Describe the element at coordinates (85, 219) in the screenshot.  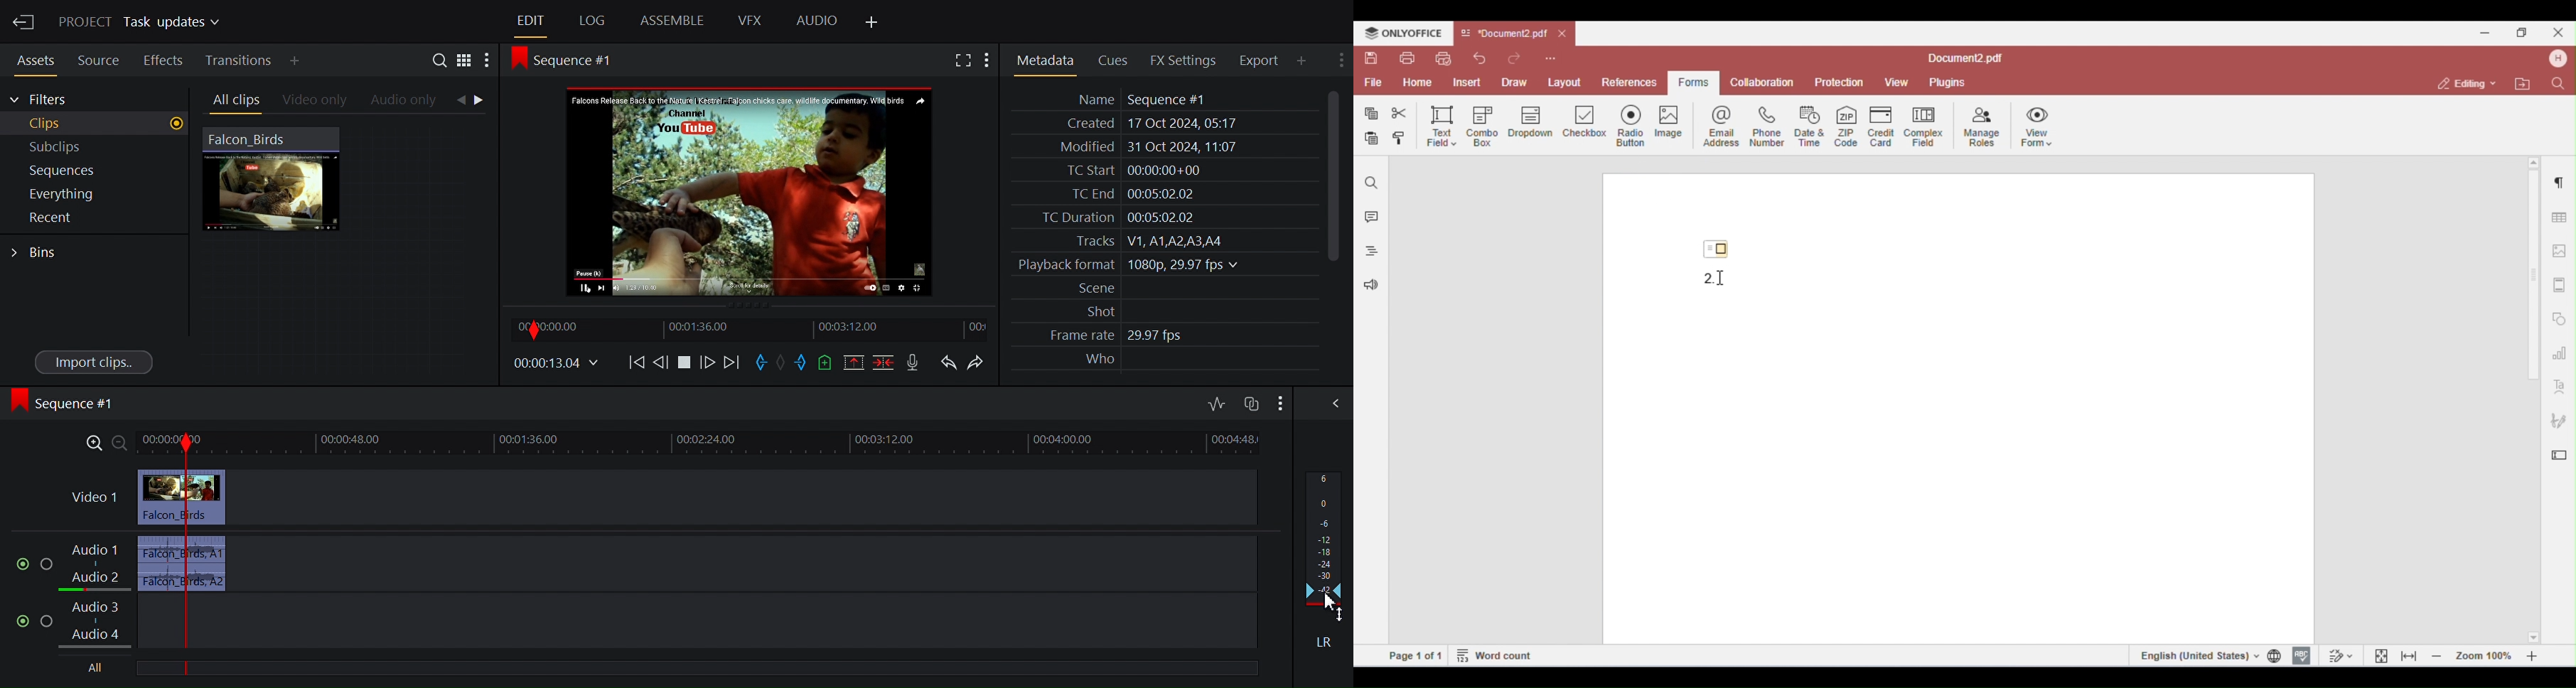
I see `Recent` at that location.